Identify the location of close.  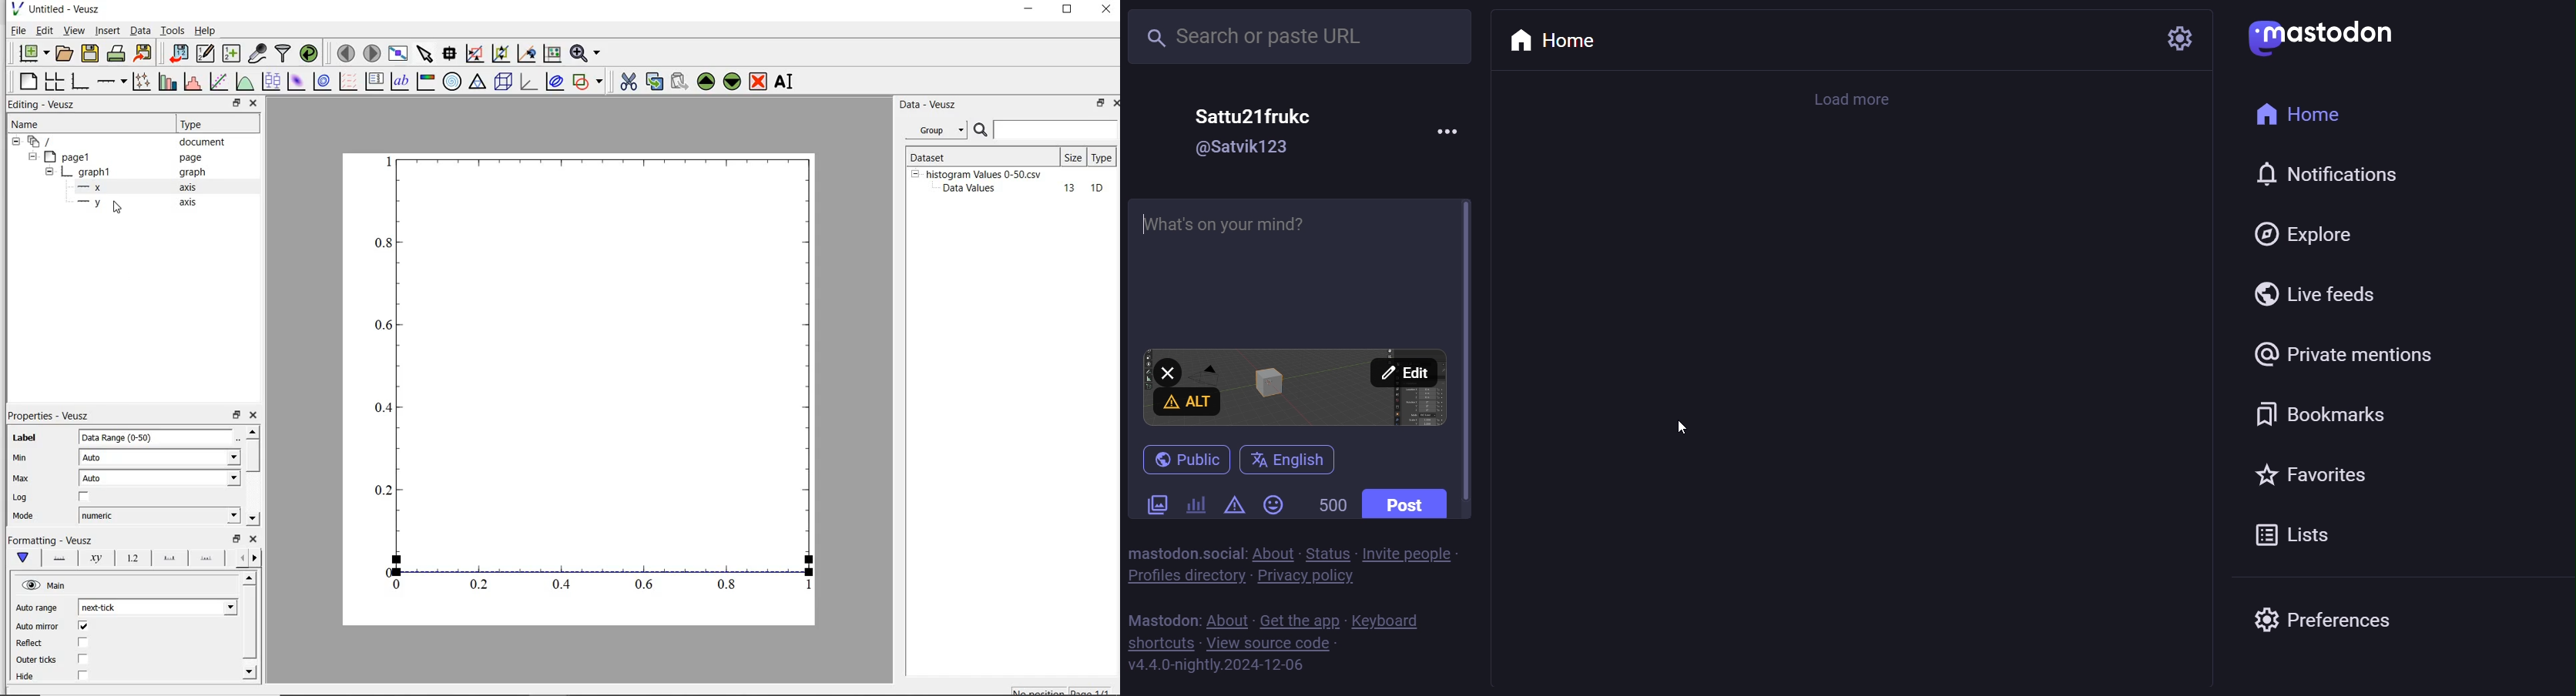
(256, 415).